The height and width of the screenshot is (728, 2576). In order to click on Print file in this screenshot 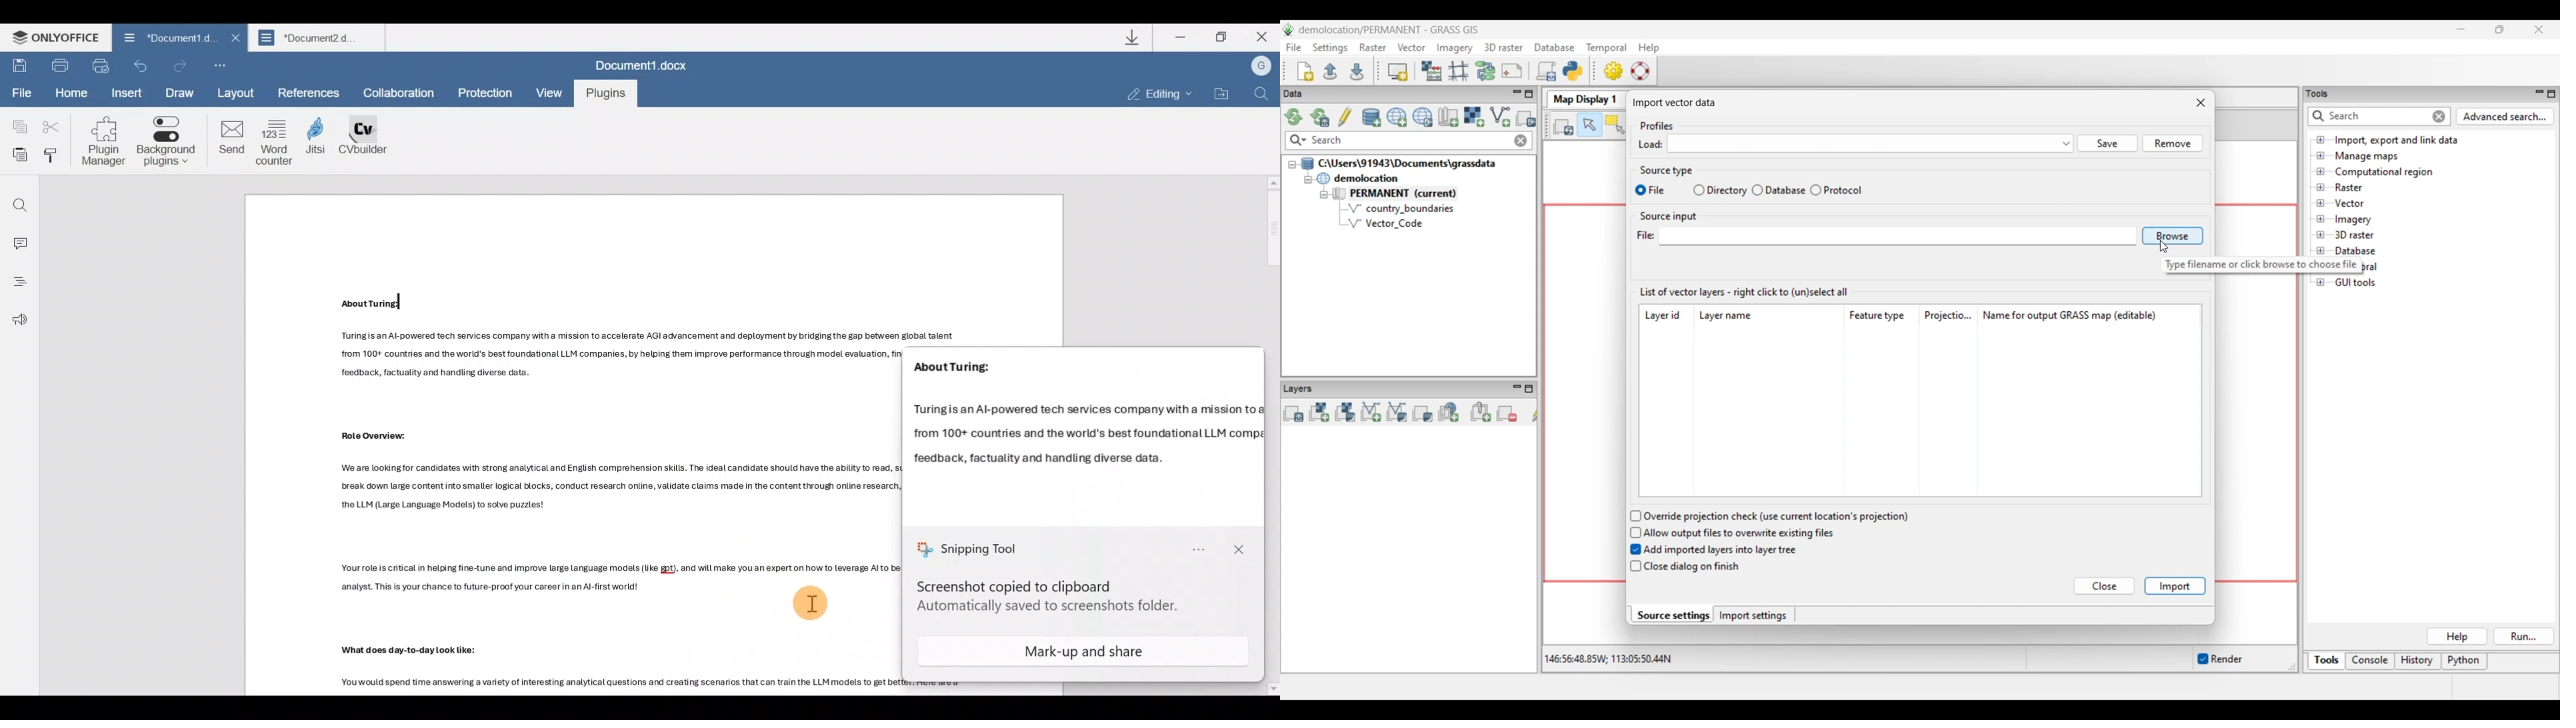, I will do `click(59, 65)`.